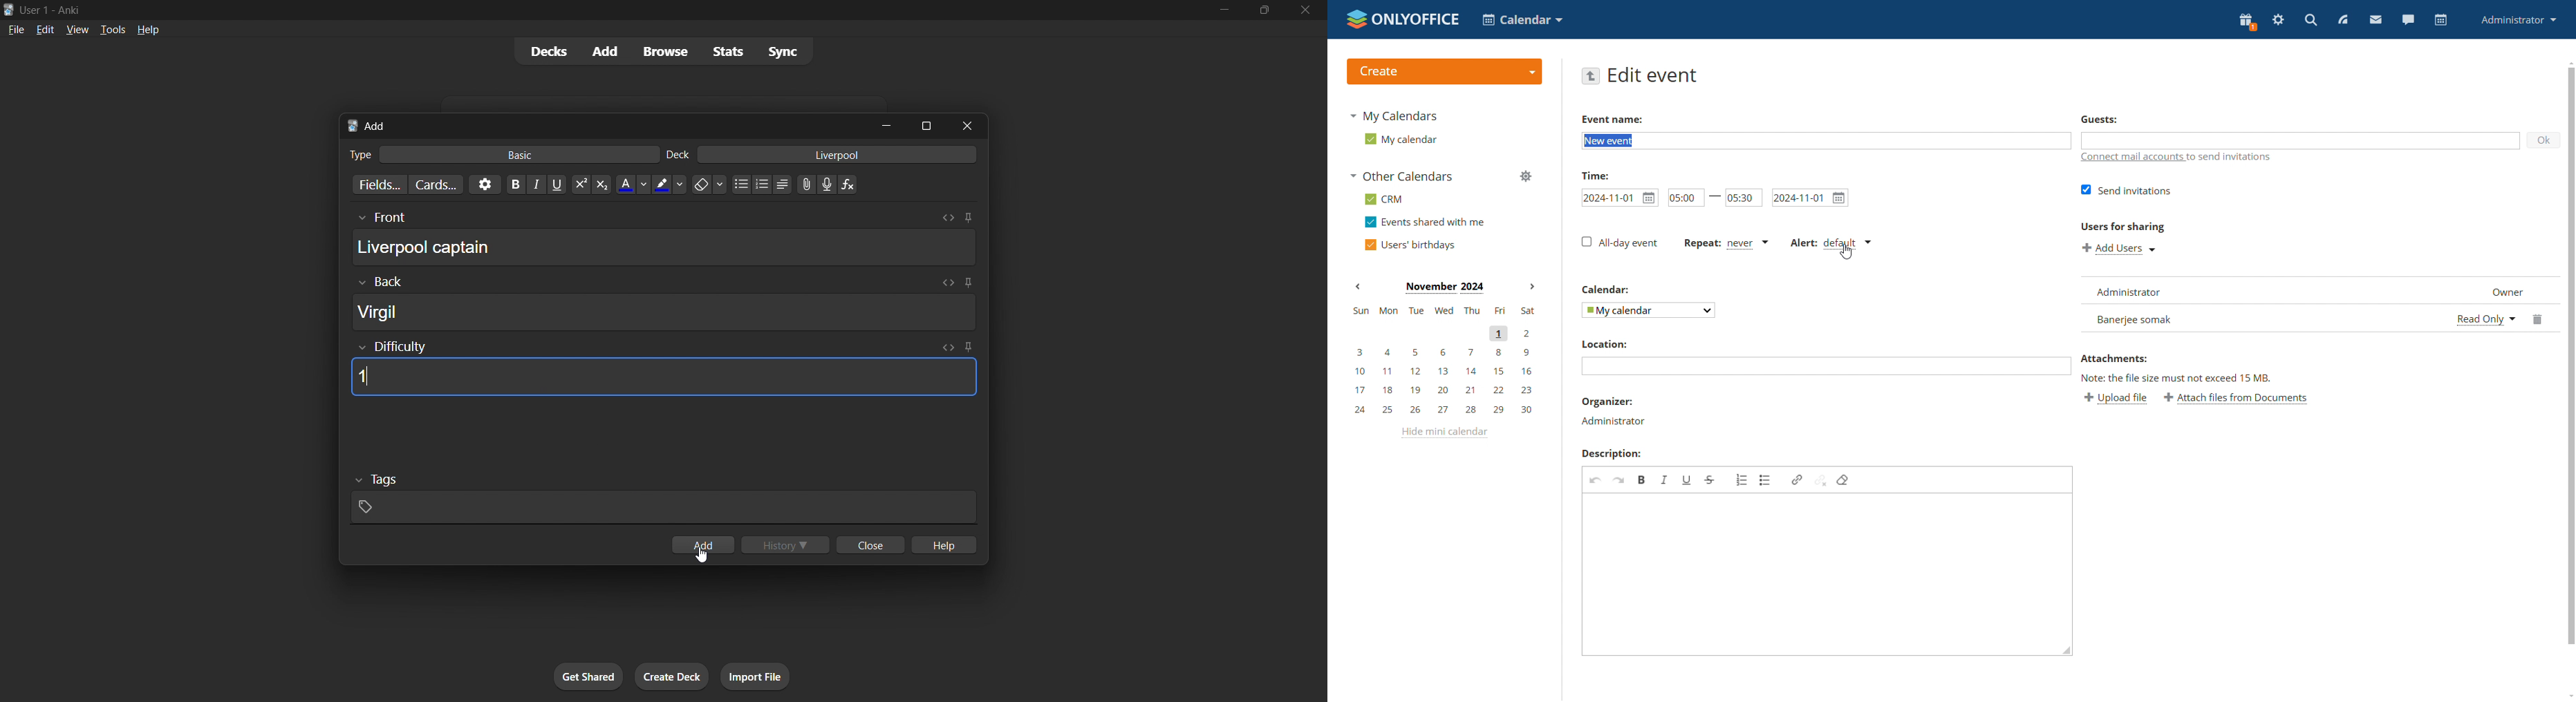 The width and height of the screenshot is (2576, 728). I want to click on Record audio, so click(827, 184).